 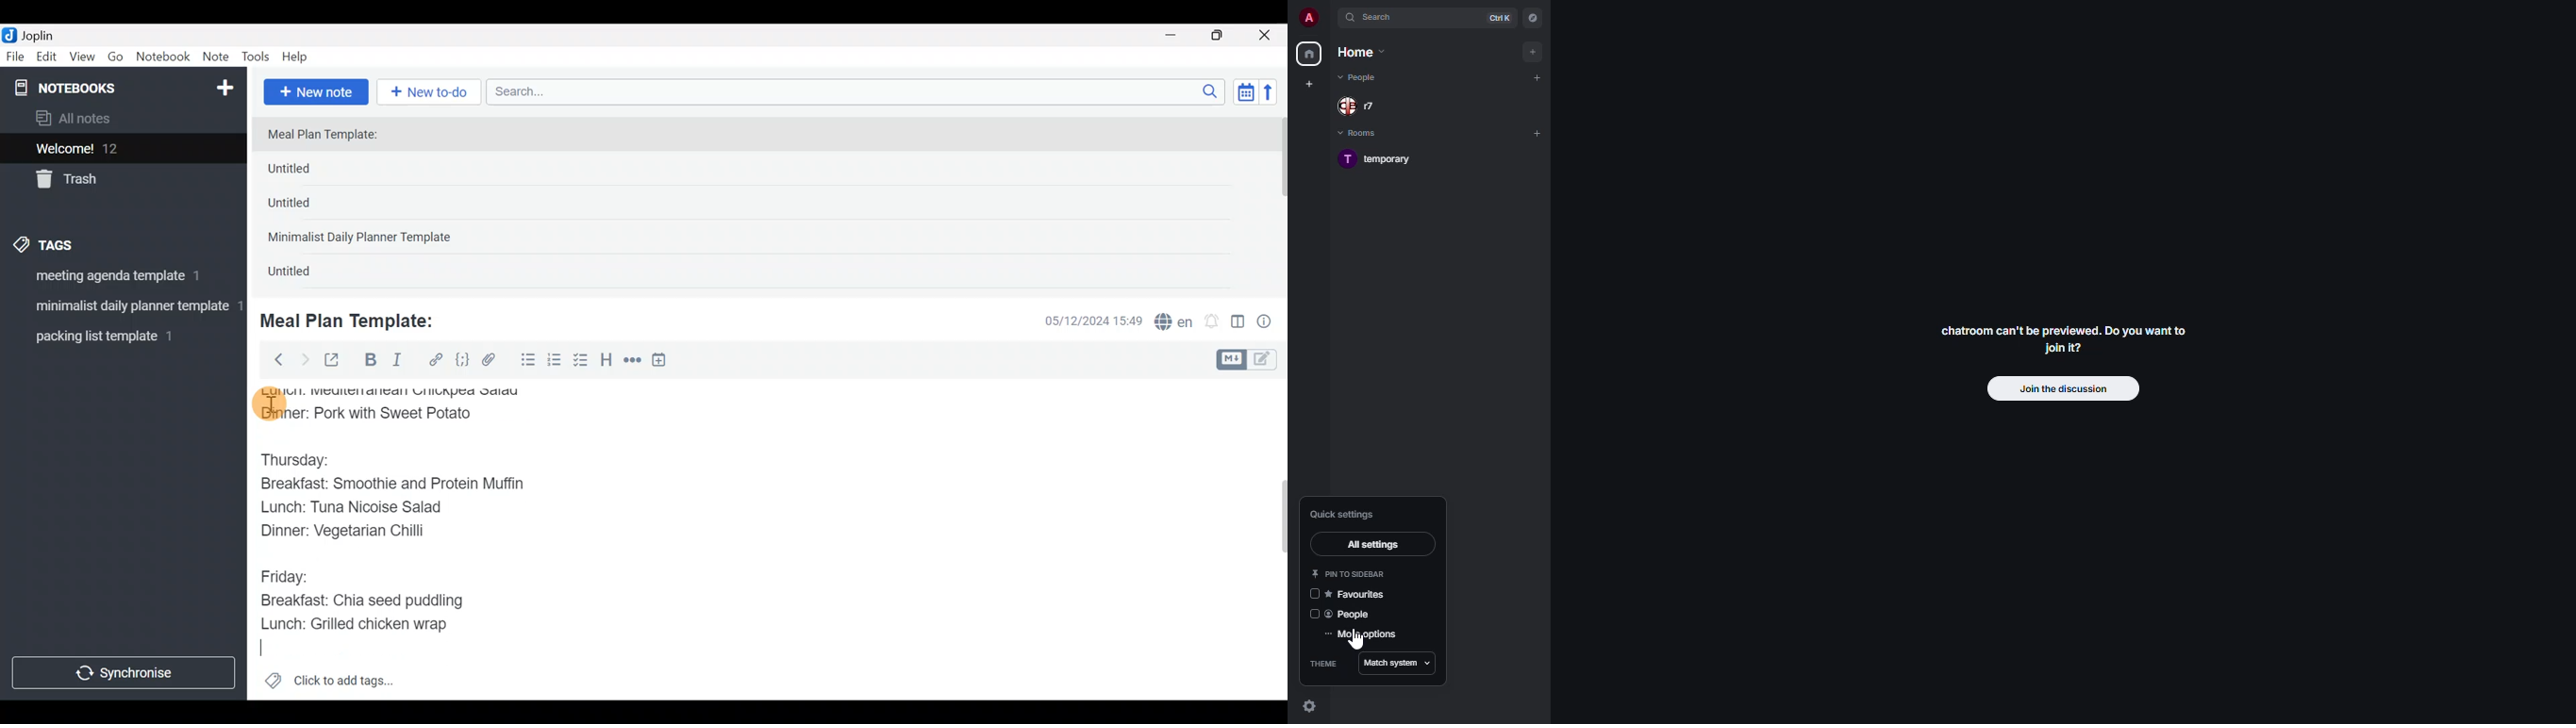 What do you see at coordinates (363, 510) in the screenshot?
I see `Lunch: Tuna Nicoise Salad` at bounding box center [363, 510].